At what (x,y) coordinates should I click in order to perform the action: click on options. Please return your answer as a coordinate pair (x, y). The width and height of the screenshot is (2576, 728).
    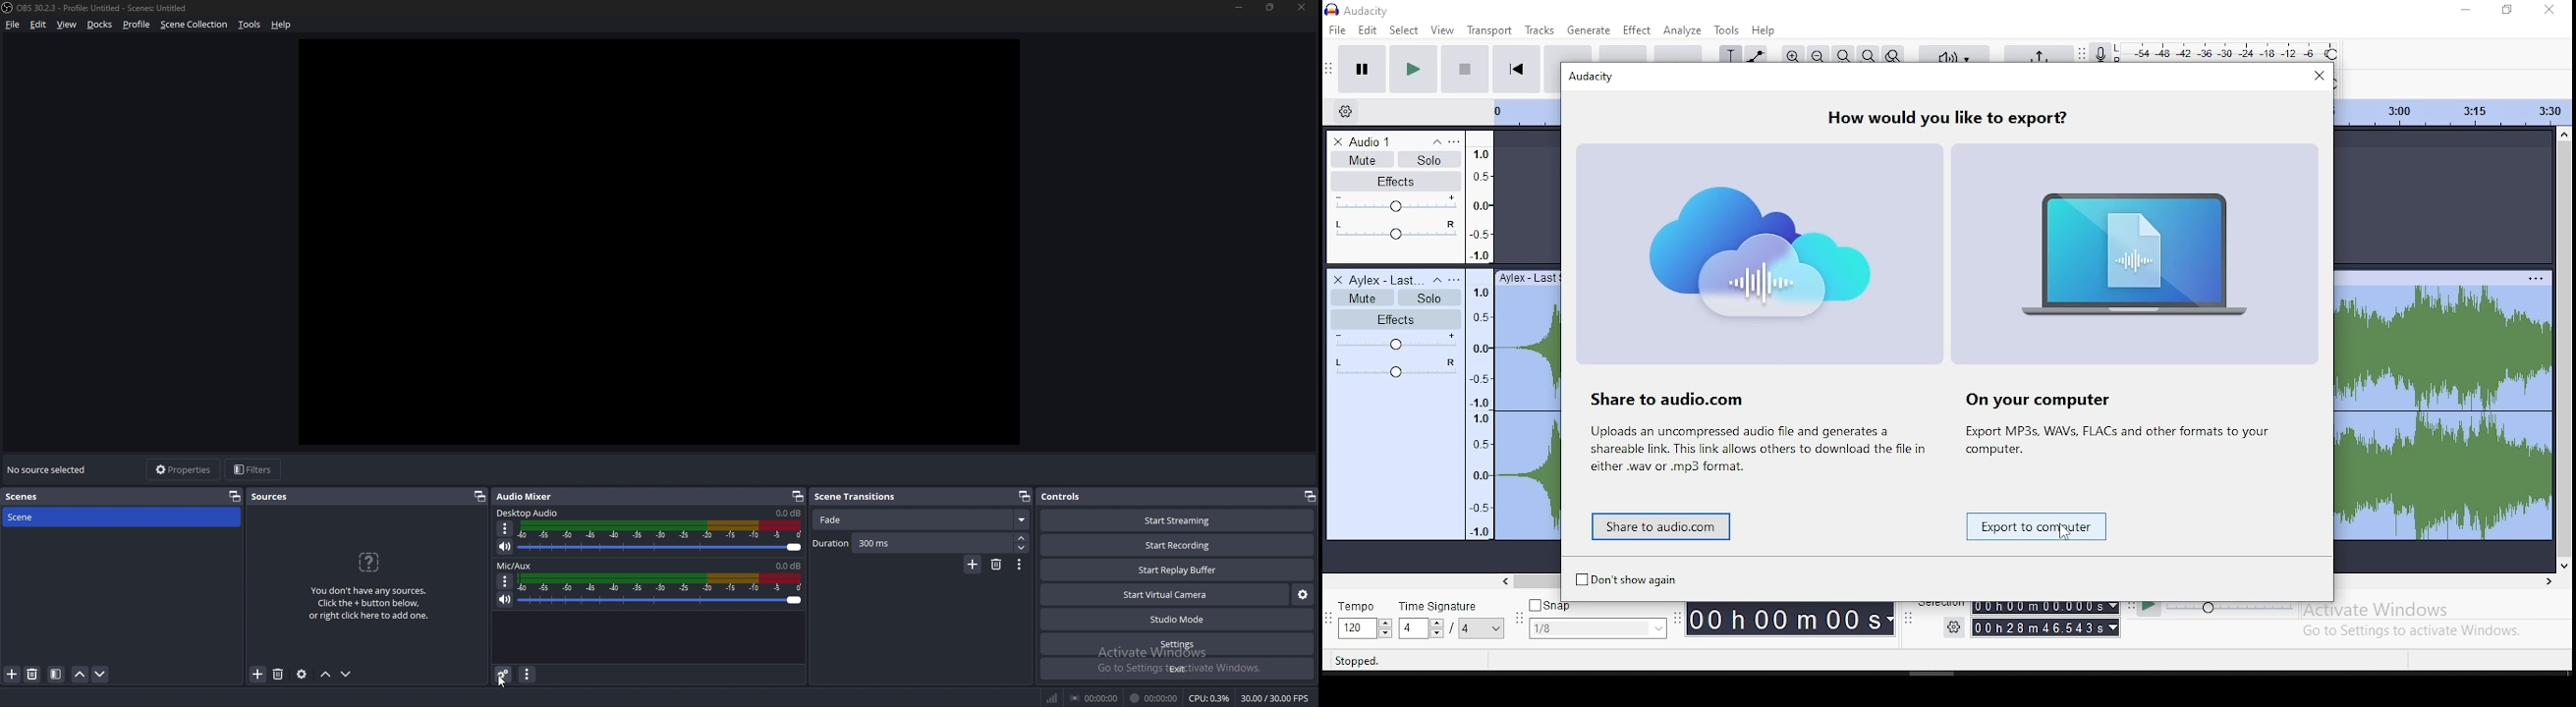
    Looking at the image, I should click on (508, 529).